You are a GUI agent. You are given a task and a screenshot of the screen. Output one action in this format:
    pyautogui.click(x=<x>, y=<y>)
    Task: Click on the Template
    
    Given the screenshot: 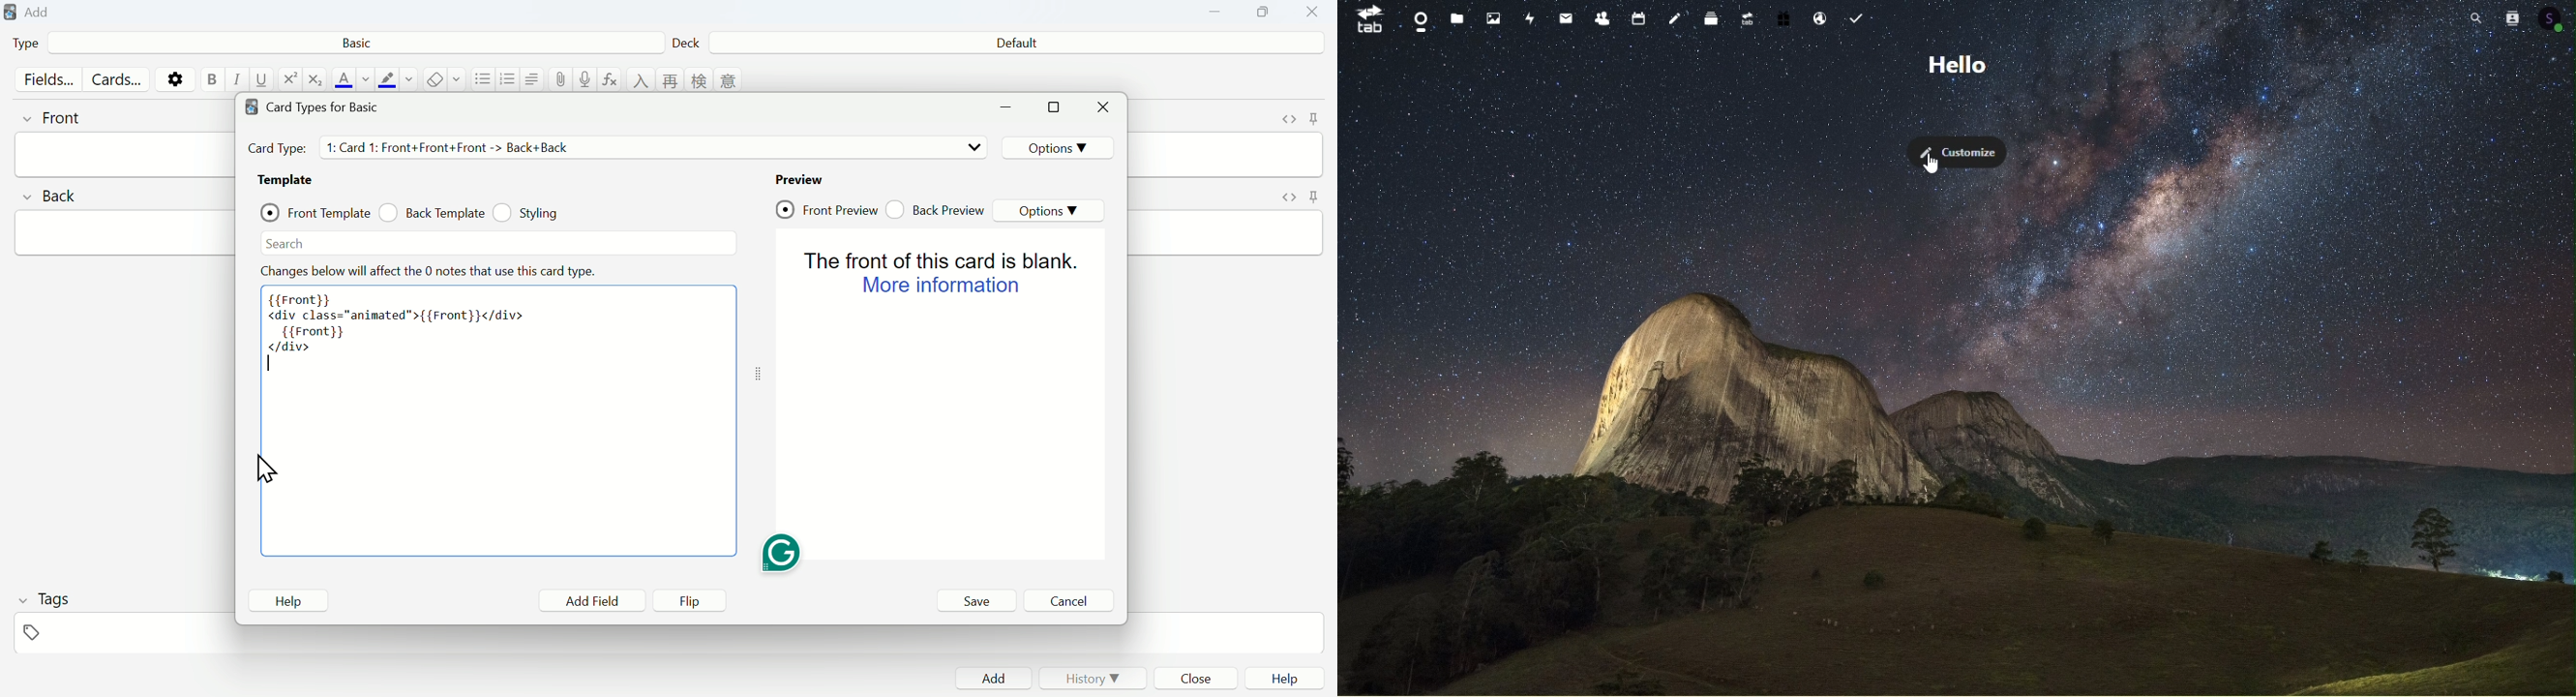 What is the action you would take?
    pyautogui.click(x=289, y=181)
    